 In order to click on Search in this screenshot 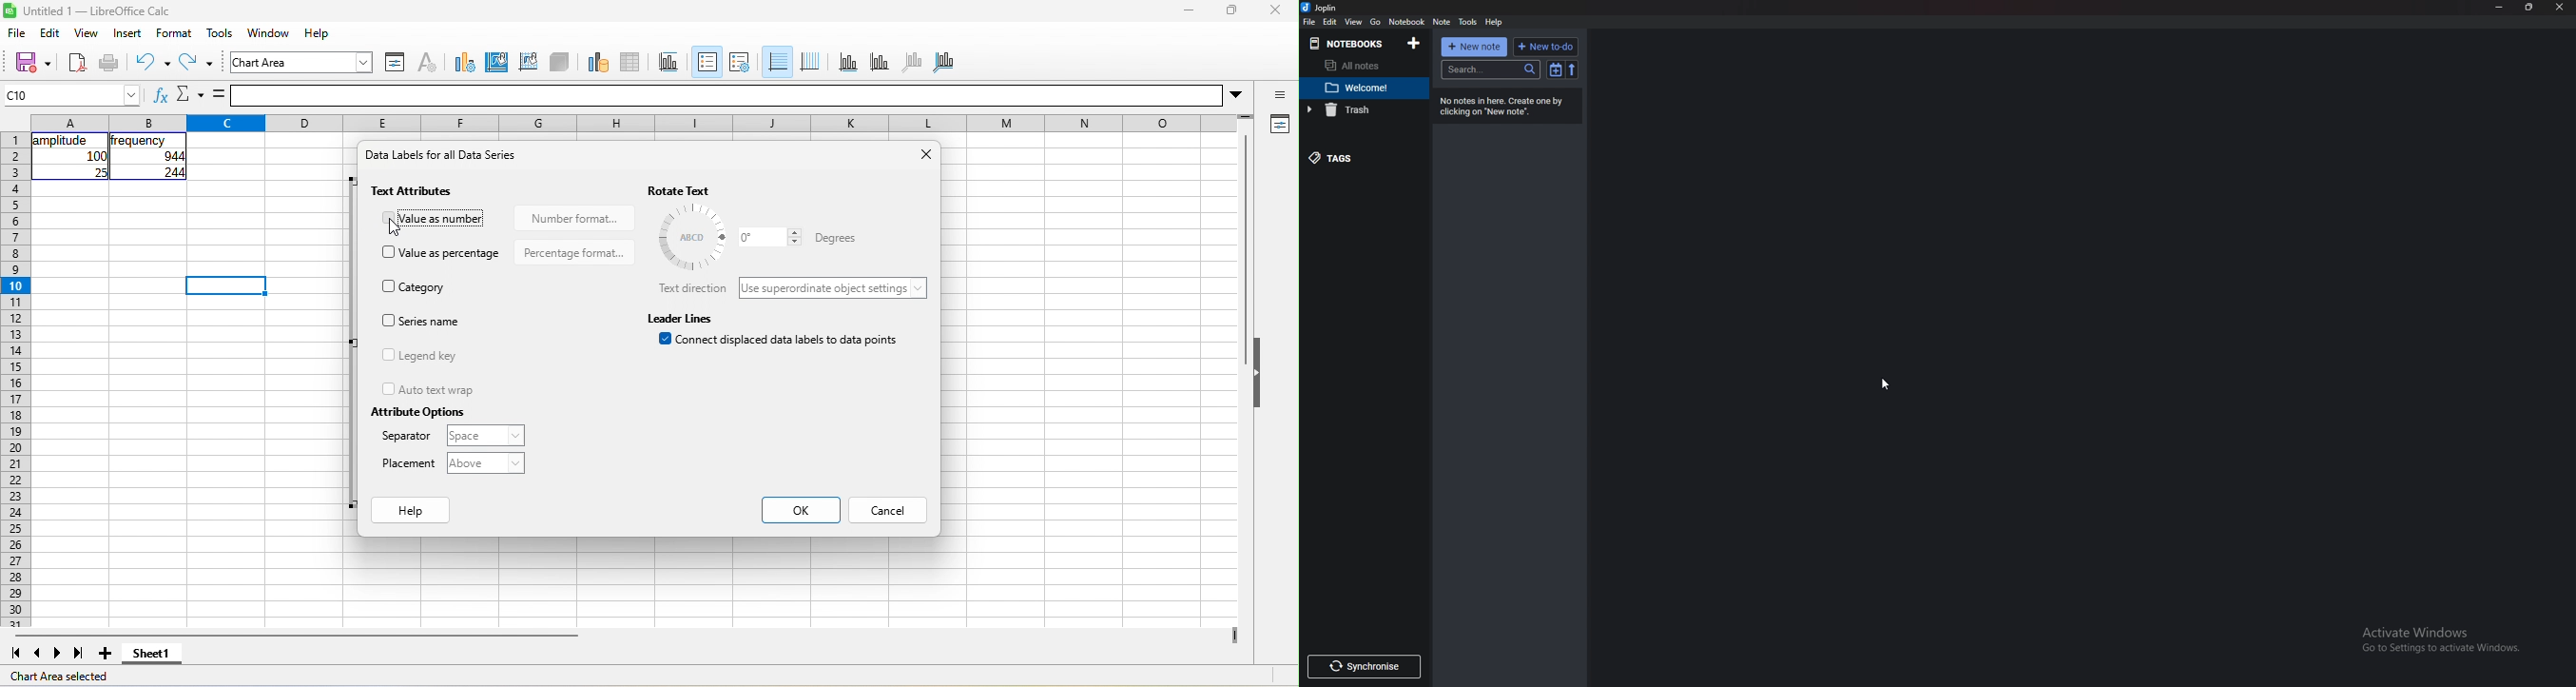, I will do `click(1490, 70)`.